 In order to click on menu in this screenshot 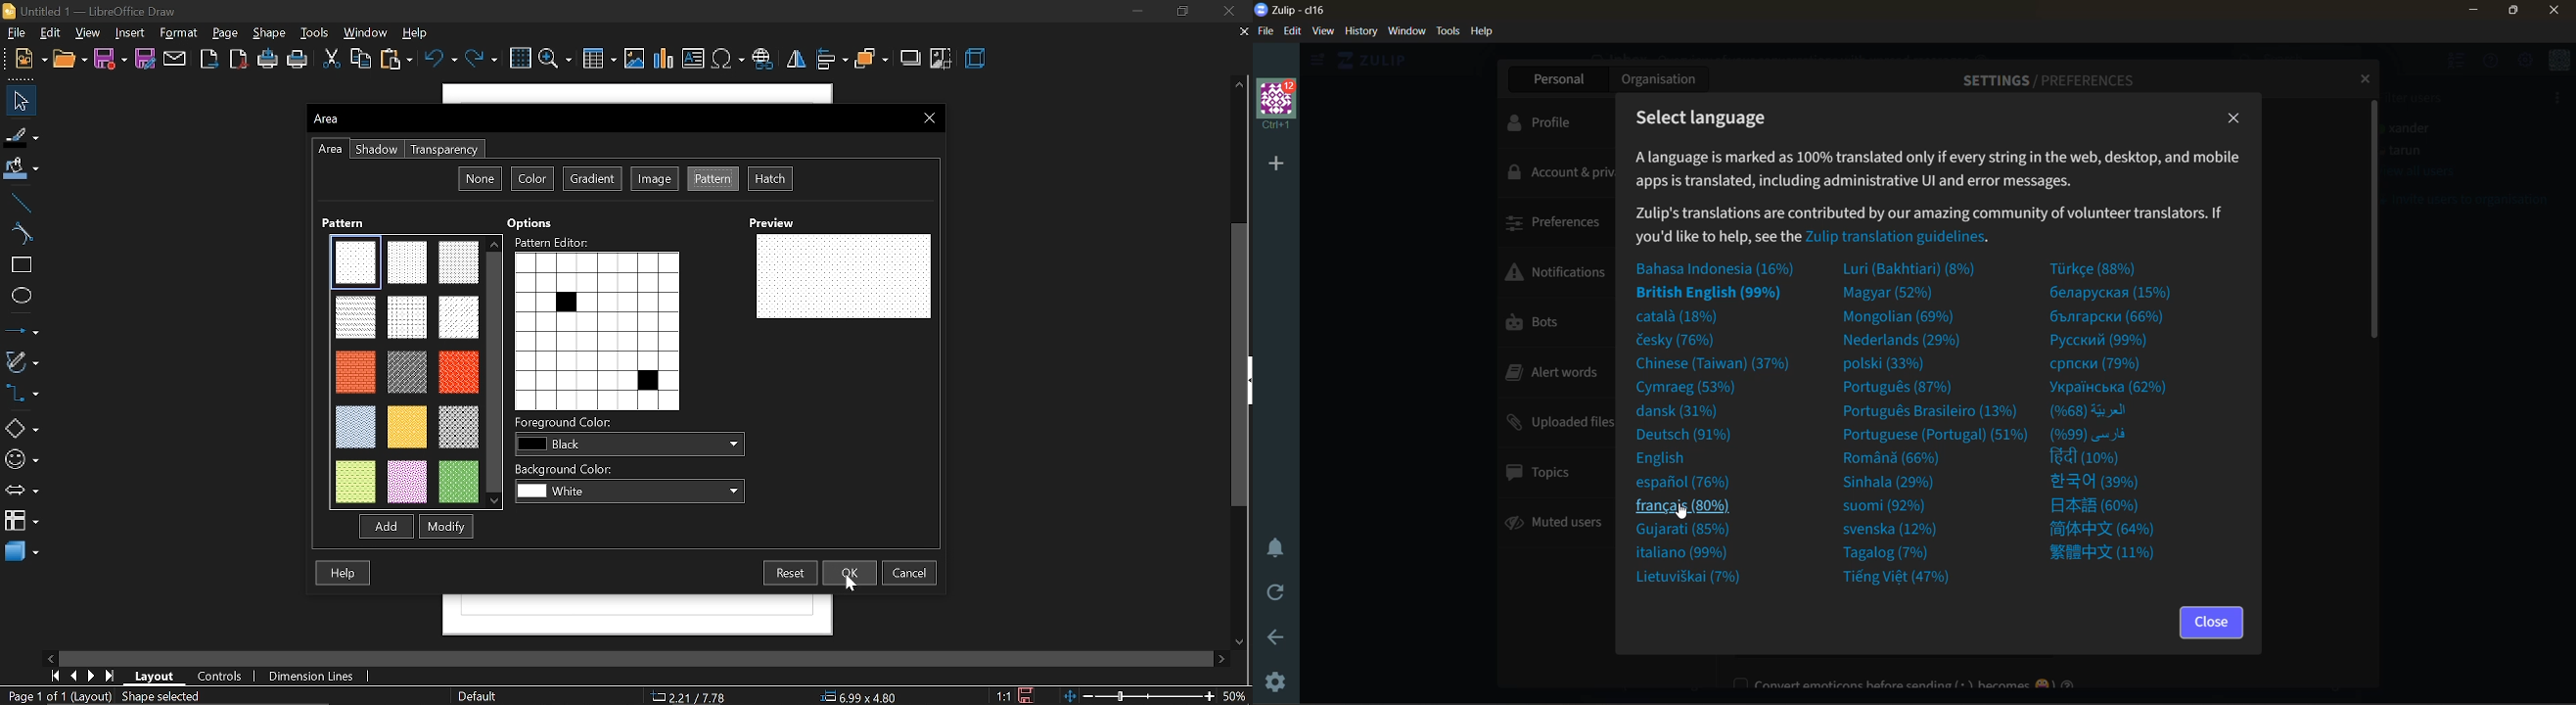, I will do `click(2546, 63)`.